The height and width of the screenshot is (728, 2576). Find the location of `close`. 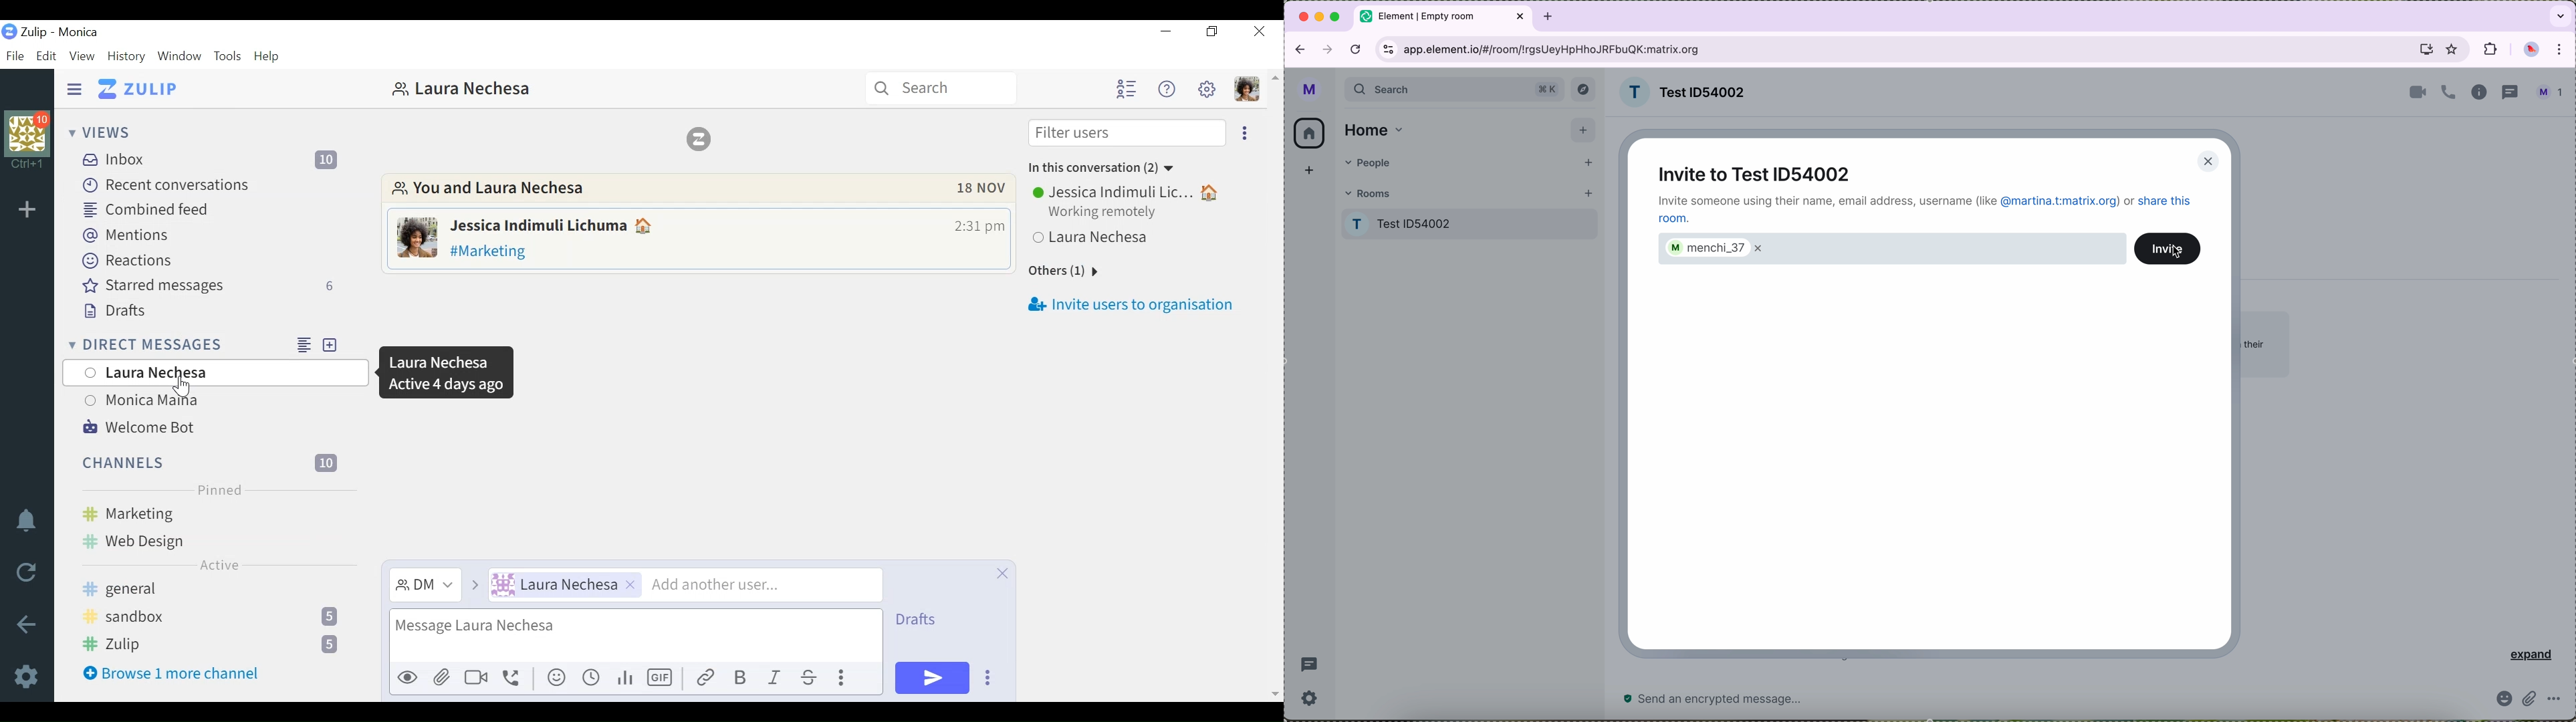

close is located at coordinates (1002, 574).